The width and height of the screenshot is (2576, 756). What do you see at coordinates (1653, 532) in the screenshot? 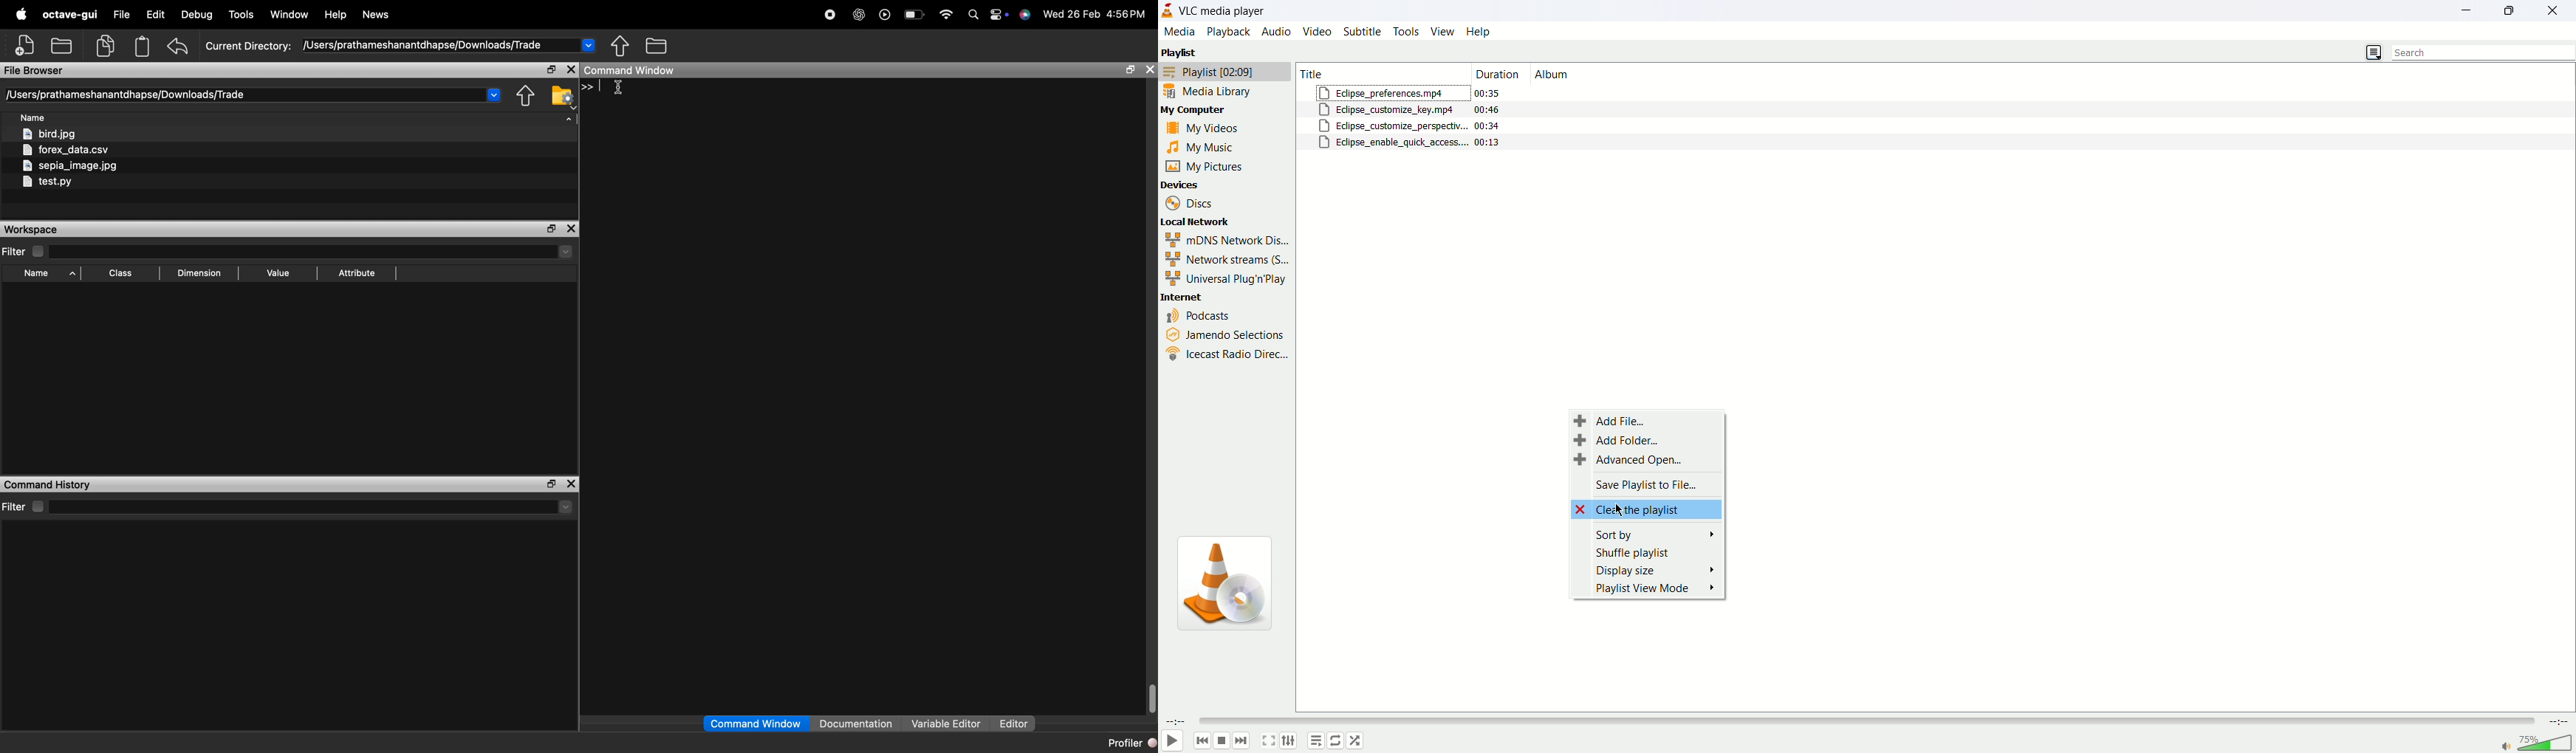
I see `sort` at bounding box center [1653, 532].